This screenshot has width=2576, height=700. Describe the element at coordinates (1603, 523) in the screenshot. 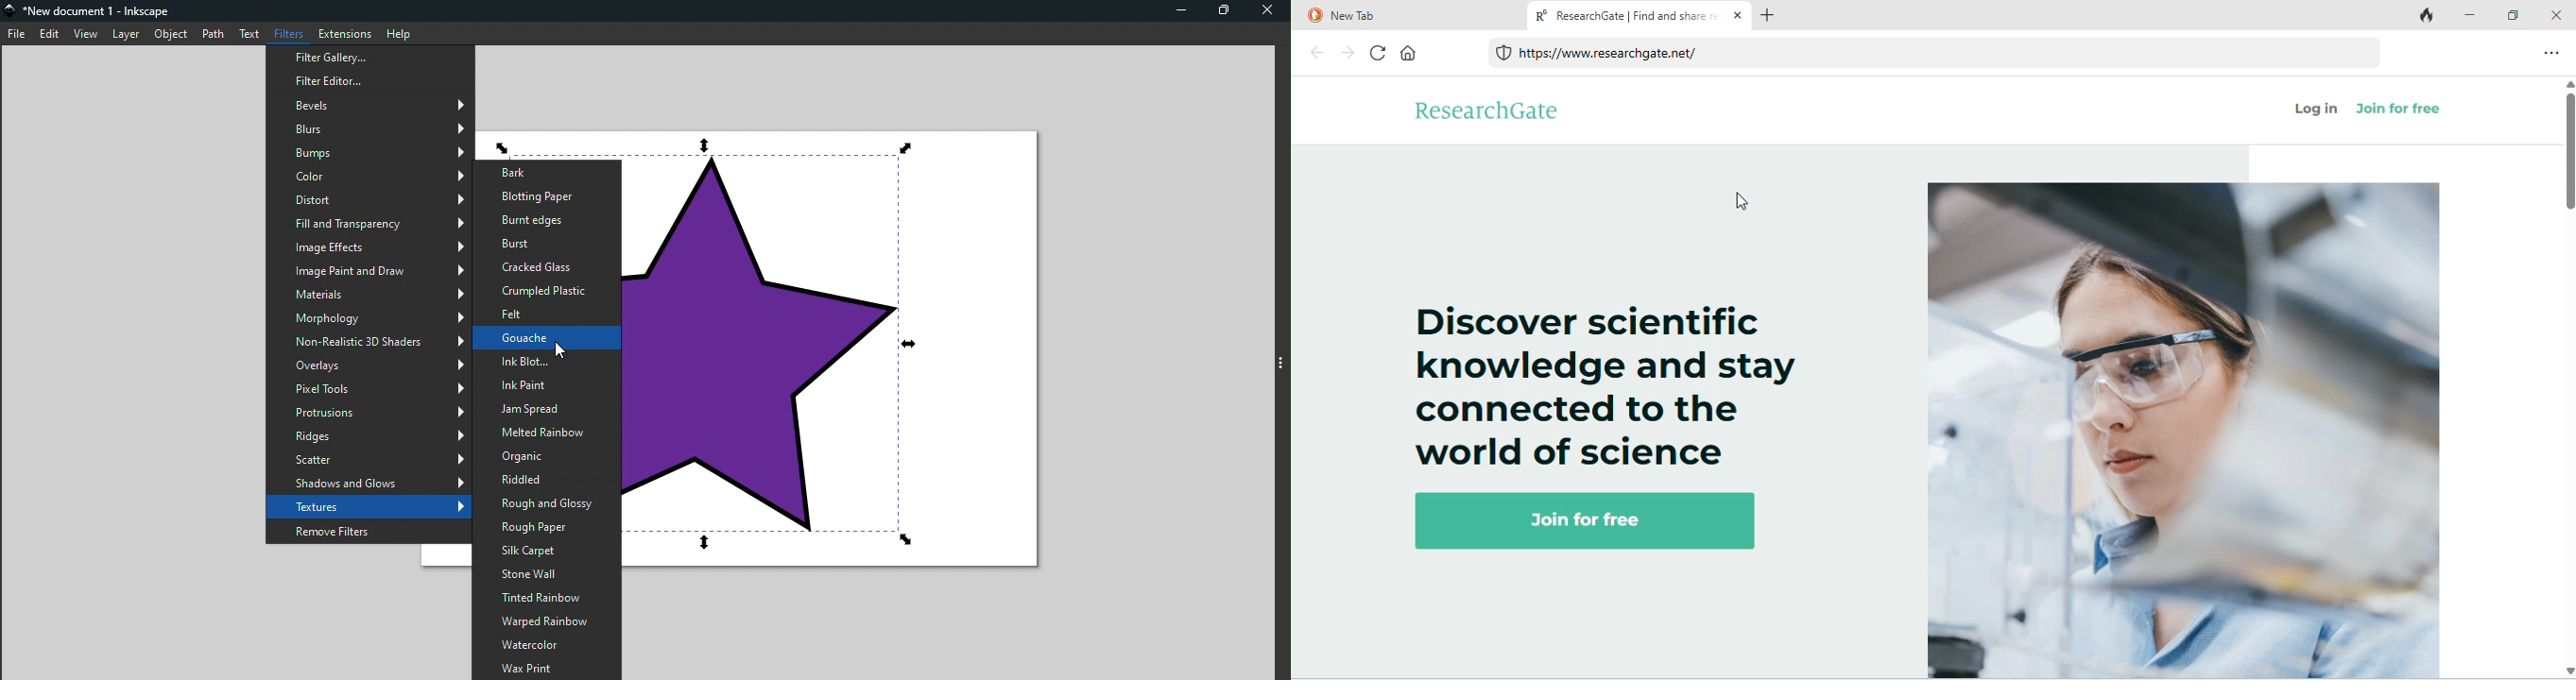

I see `join for free` at that location.